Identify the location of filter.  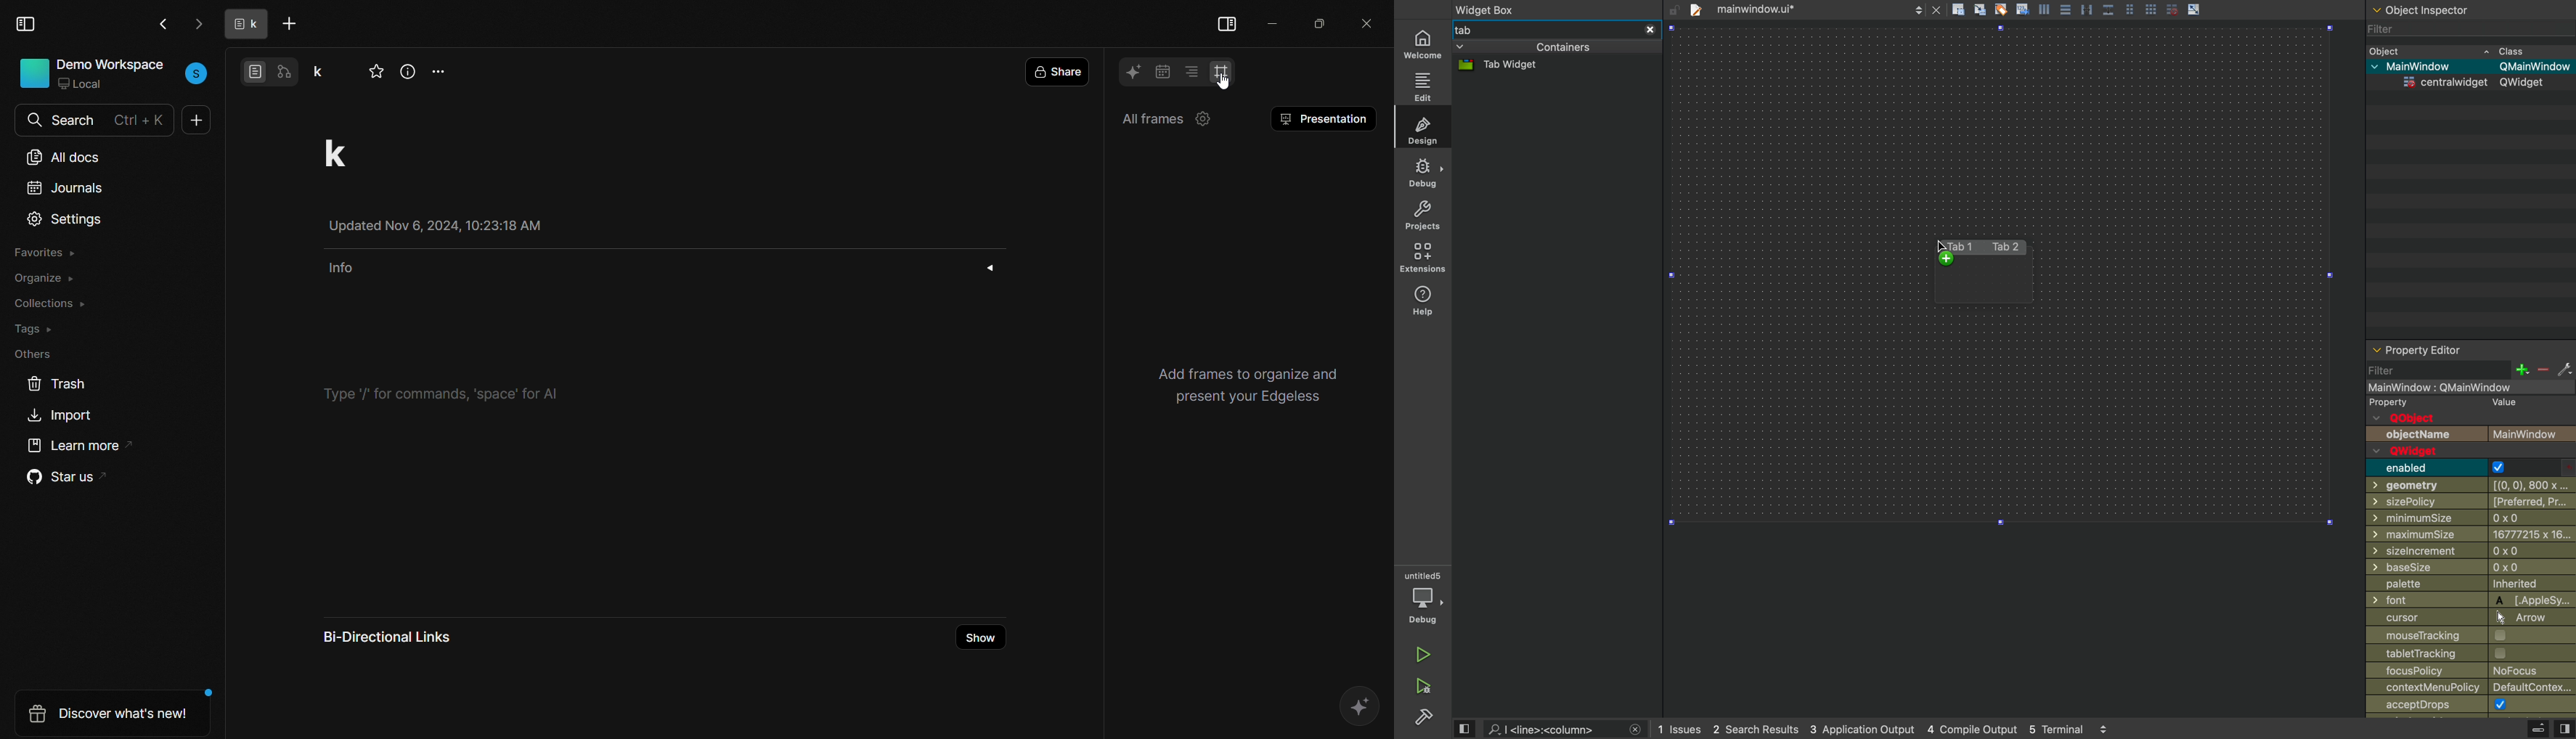
(2460, 29).